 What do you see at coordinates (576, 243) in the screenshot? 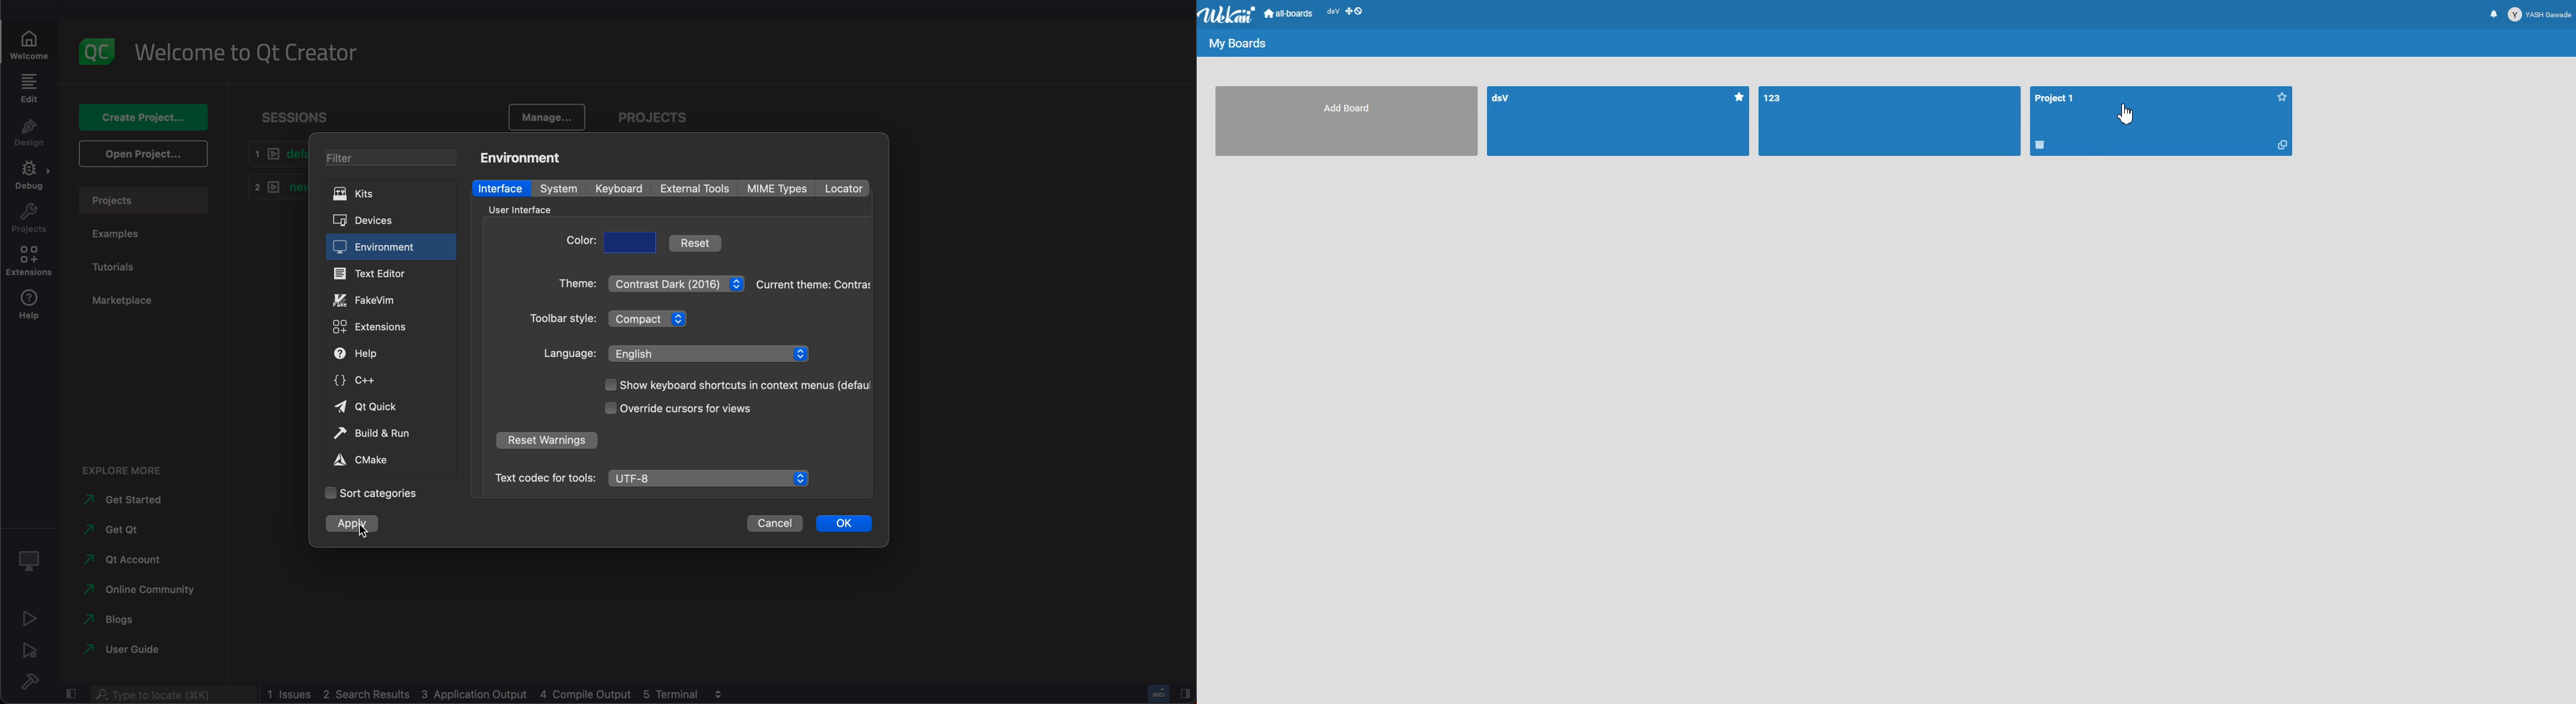
I see `color` at bounding box center [576, 243].